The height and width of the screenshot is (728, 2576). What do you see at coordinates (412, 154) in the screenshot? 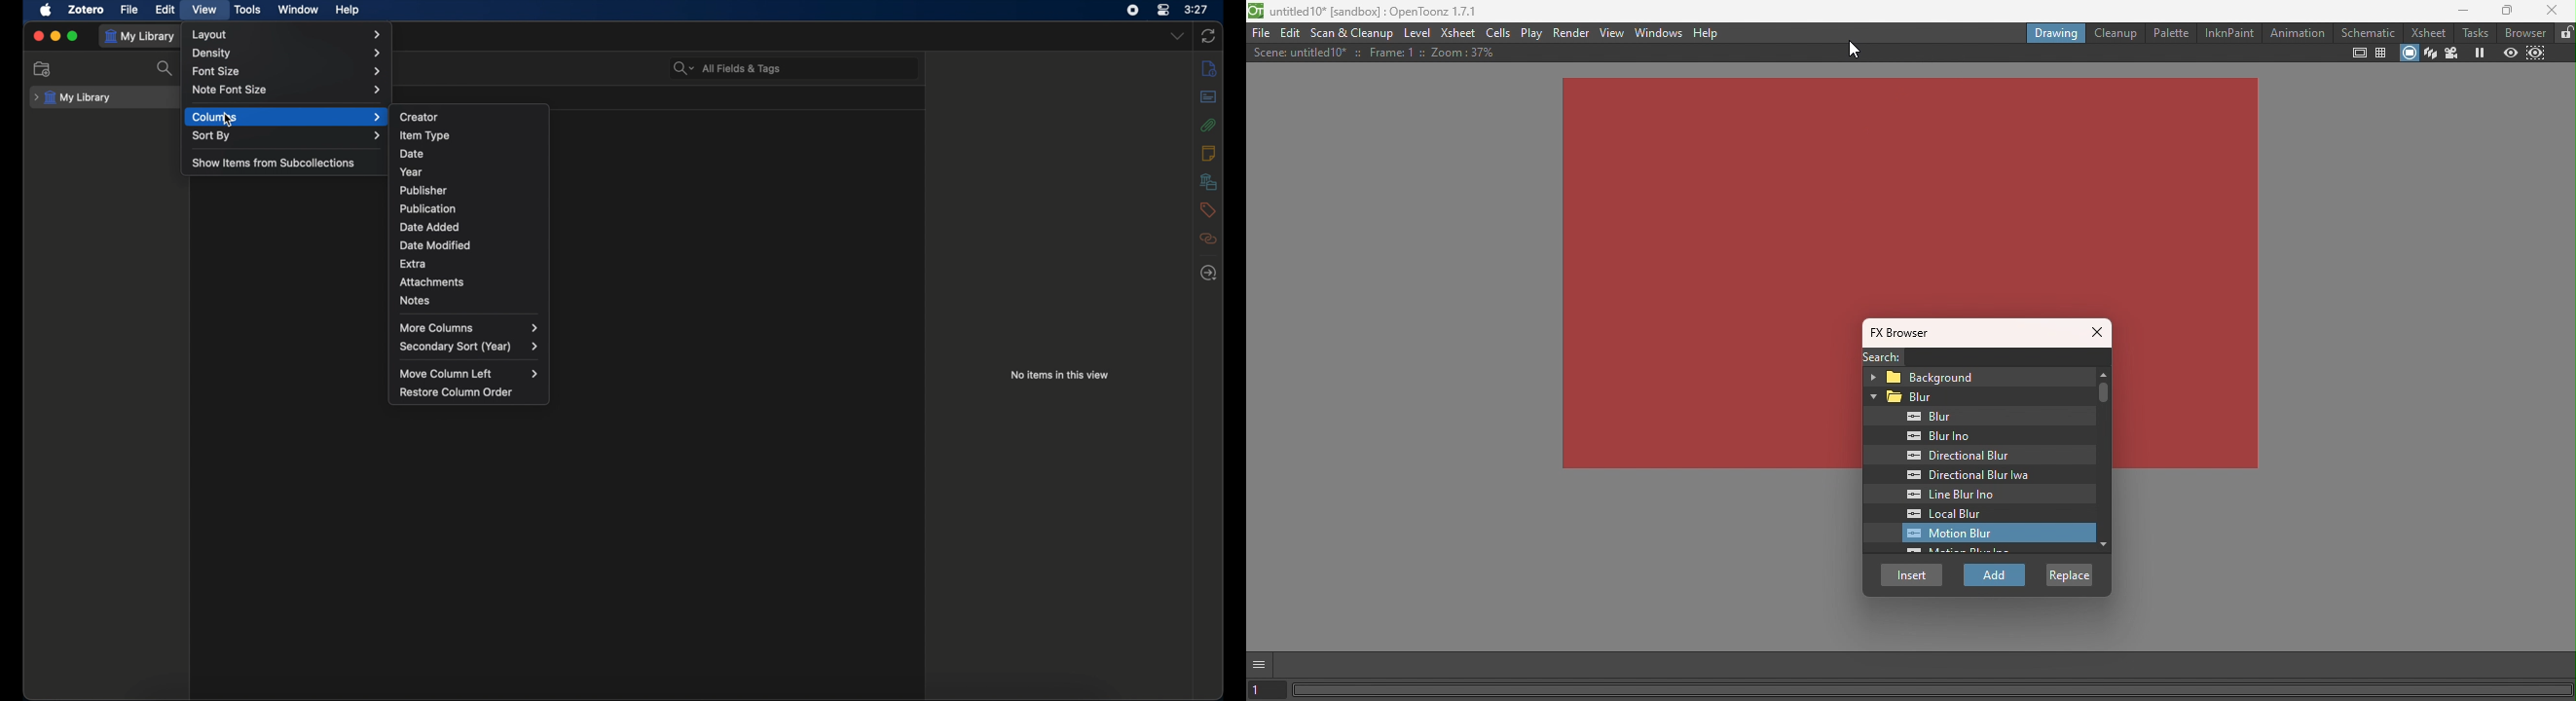
I see `date` at bounding box center [412, 154].